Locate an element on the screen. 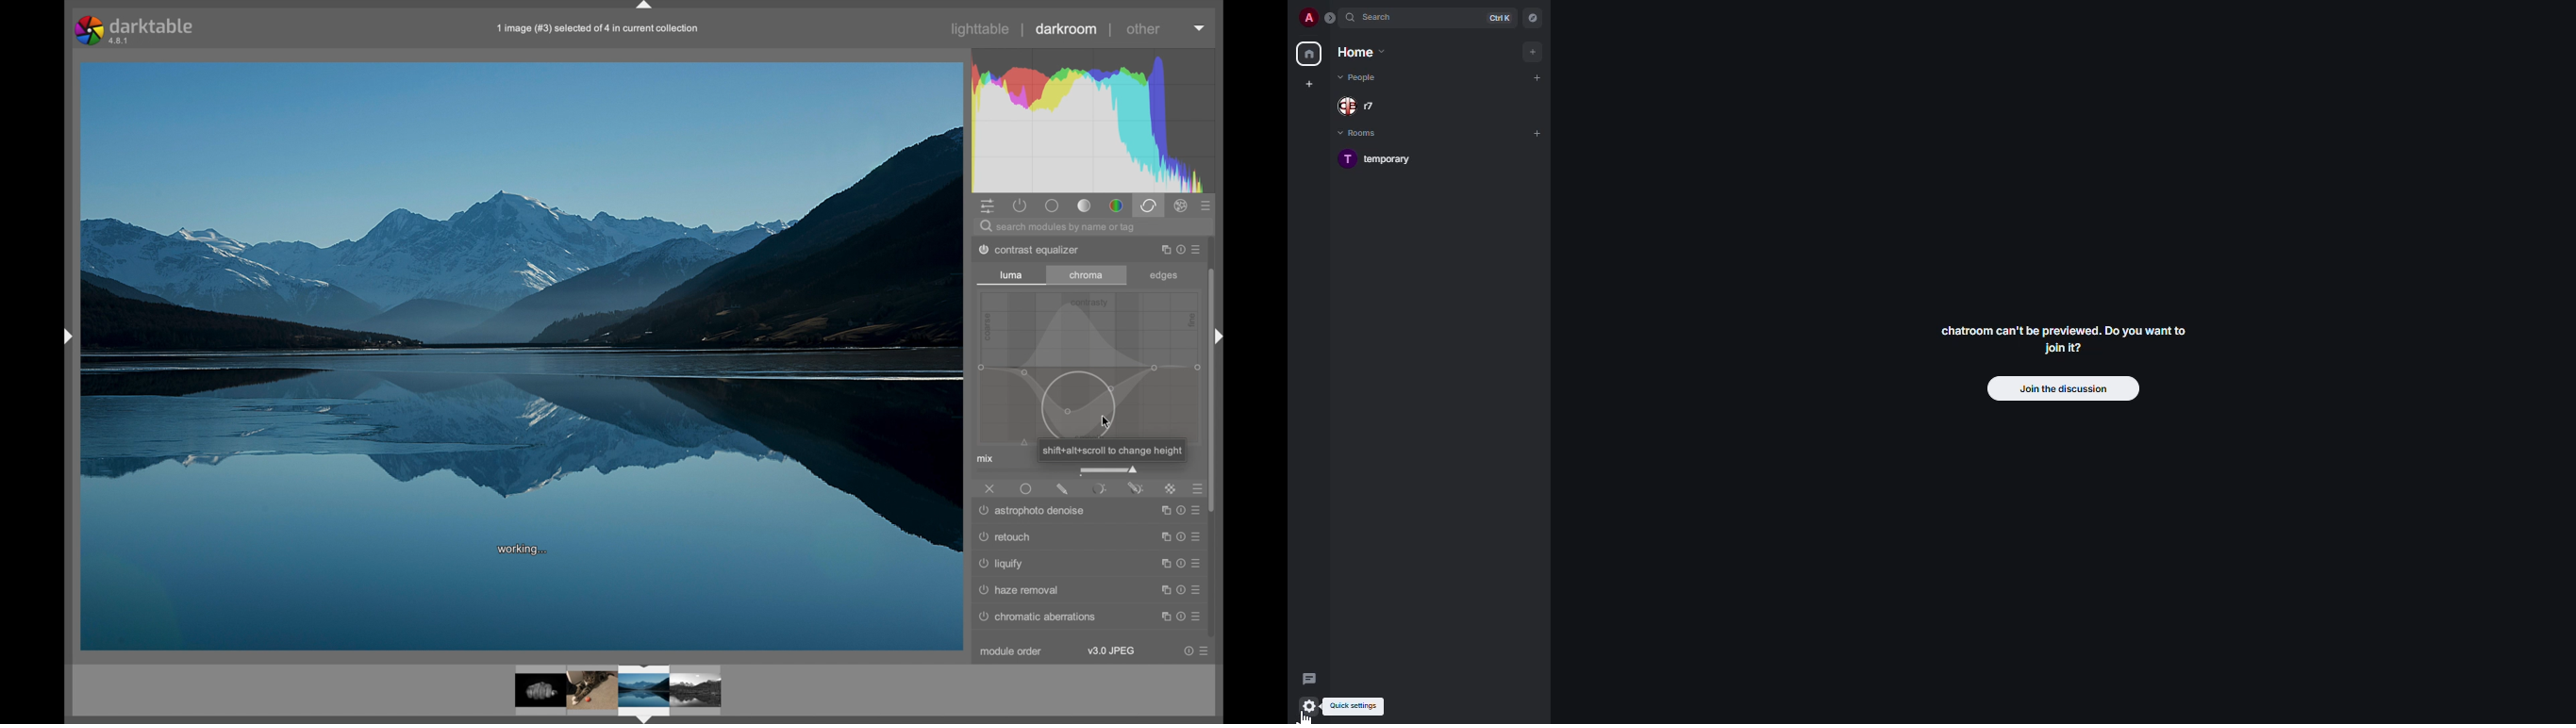 This screenshot has width=2576, height=728. more options is located at coordinates (1179, 511).